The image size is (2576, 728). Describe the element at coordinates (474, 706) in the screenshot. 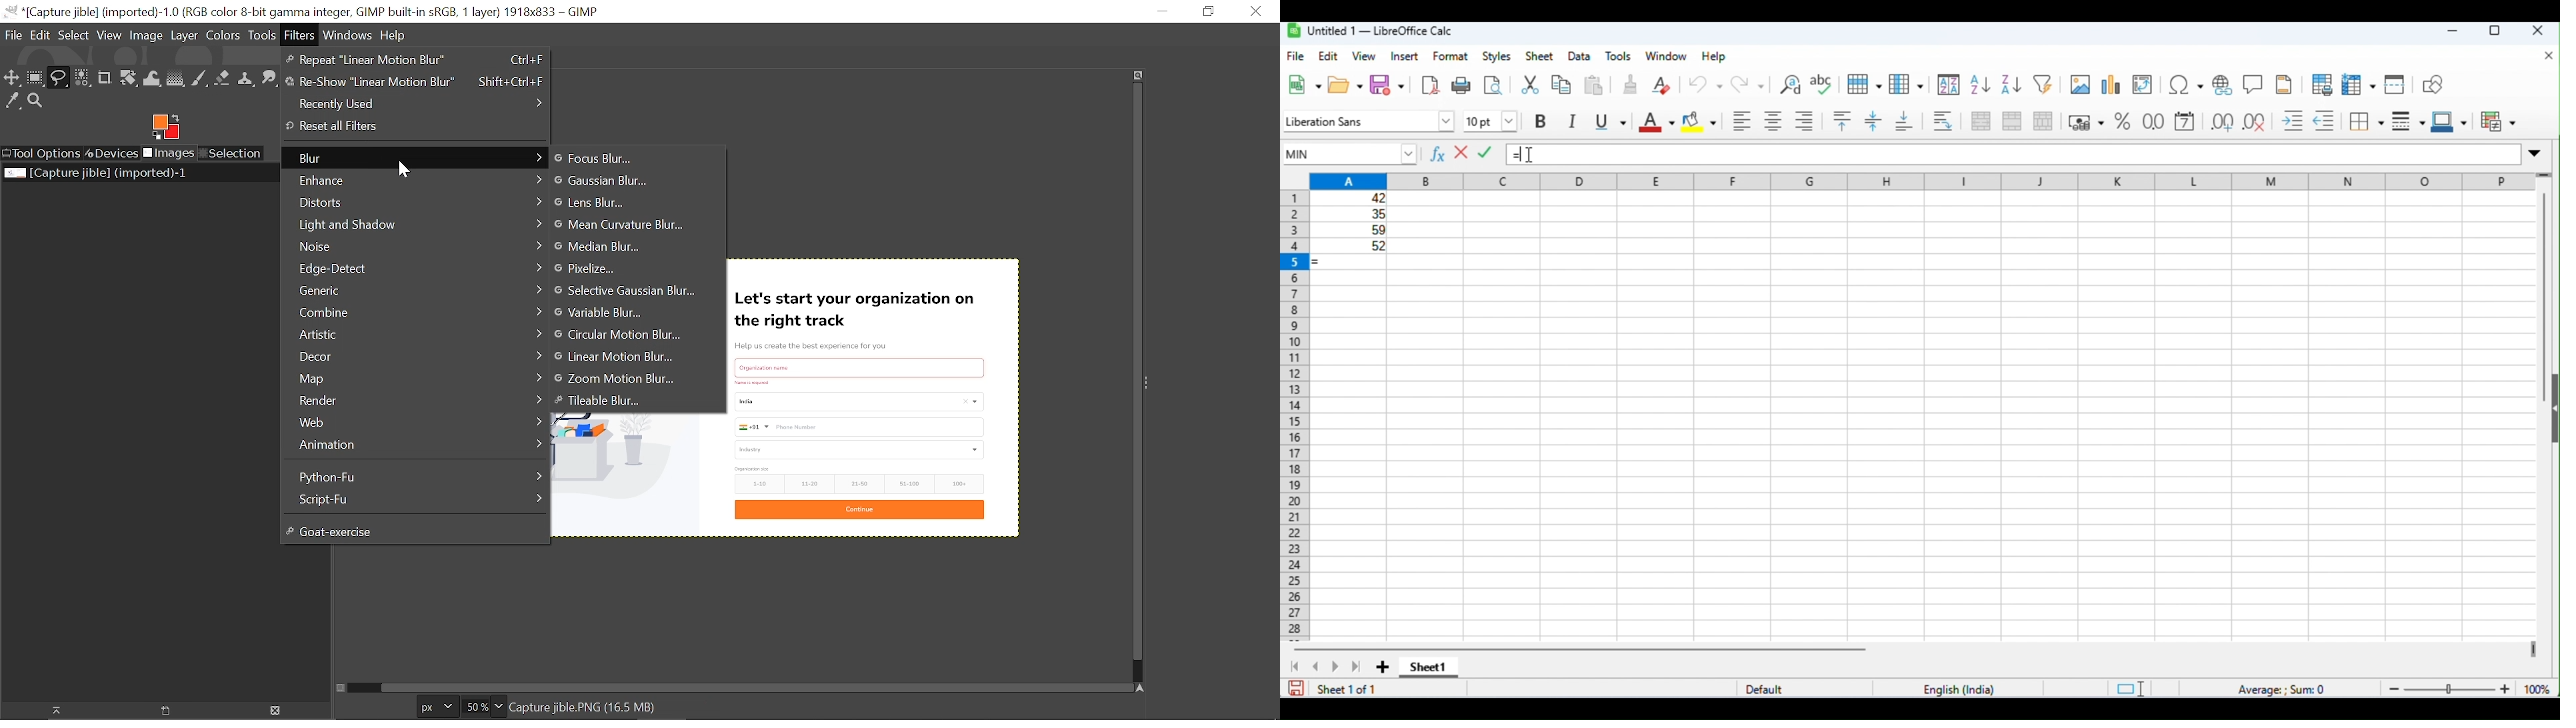

I see `Current zoom` at that location.